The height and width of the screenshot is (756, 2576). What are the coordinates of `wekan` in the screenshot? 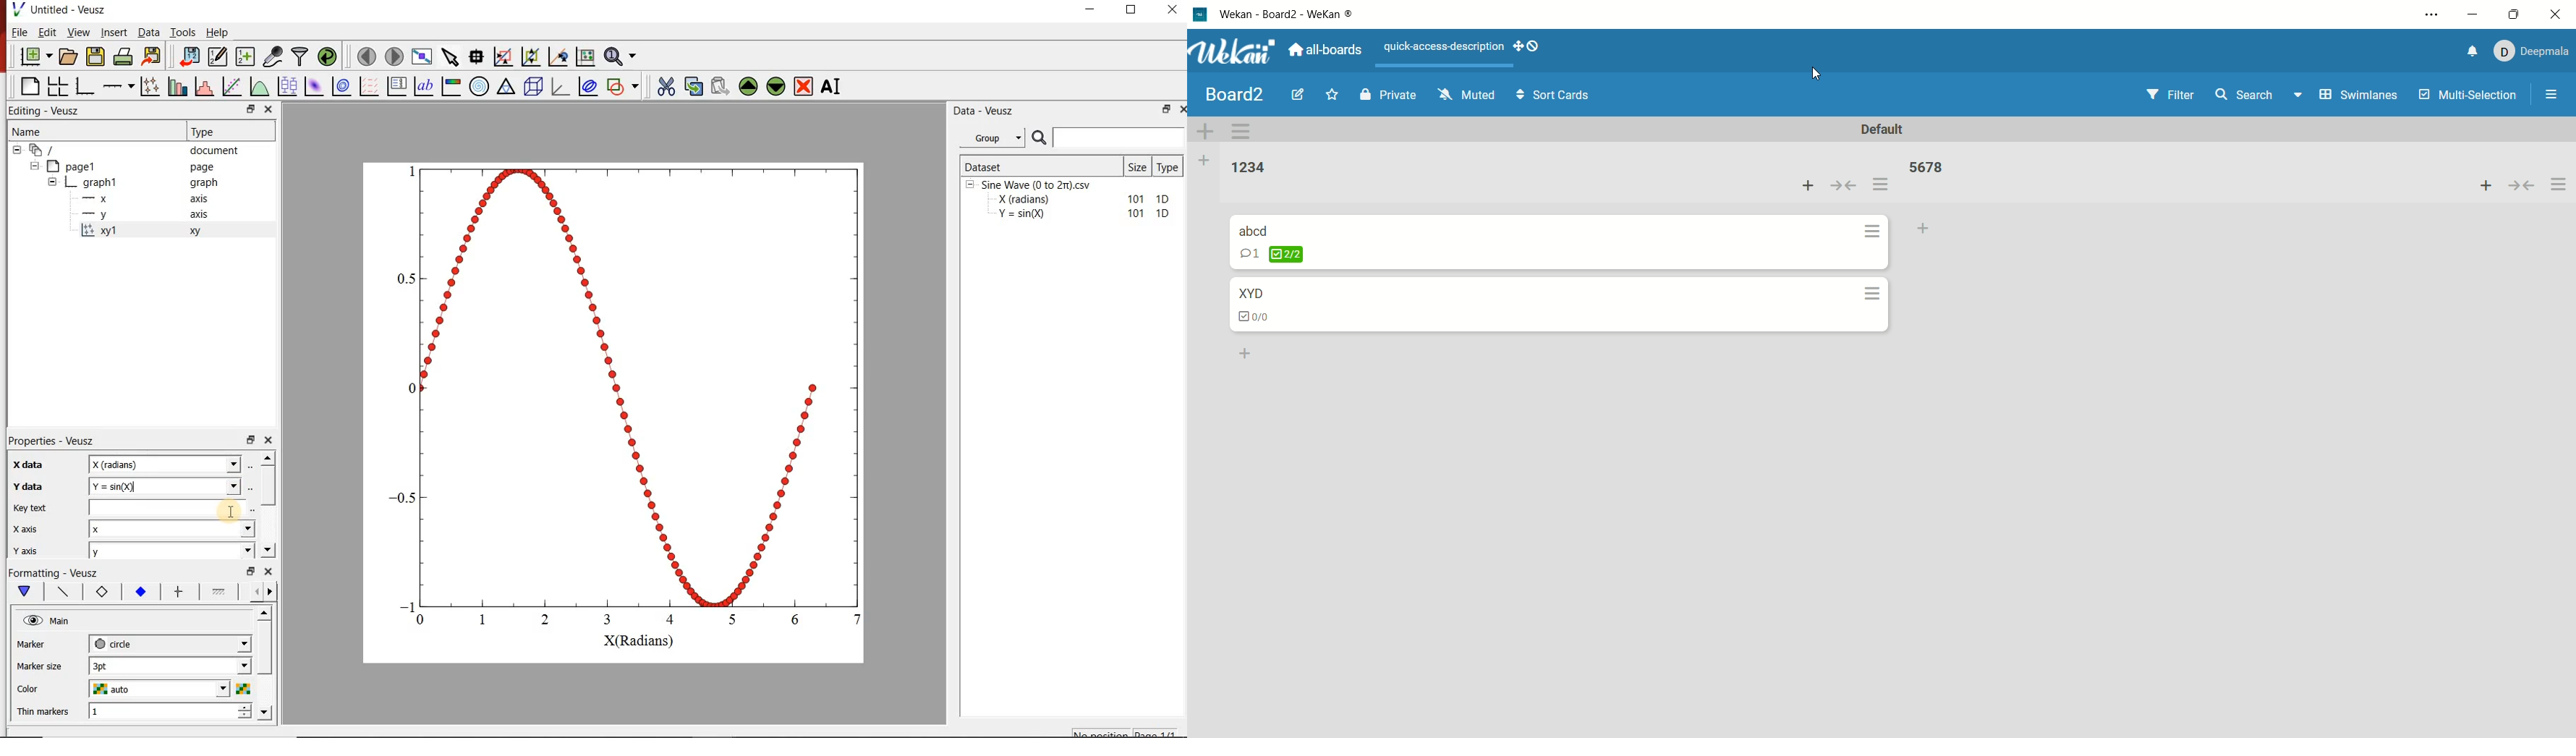 It's located at (1236, 51).